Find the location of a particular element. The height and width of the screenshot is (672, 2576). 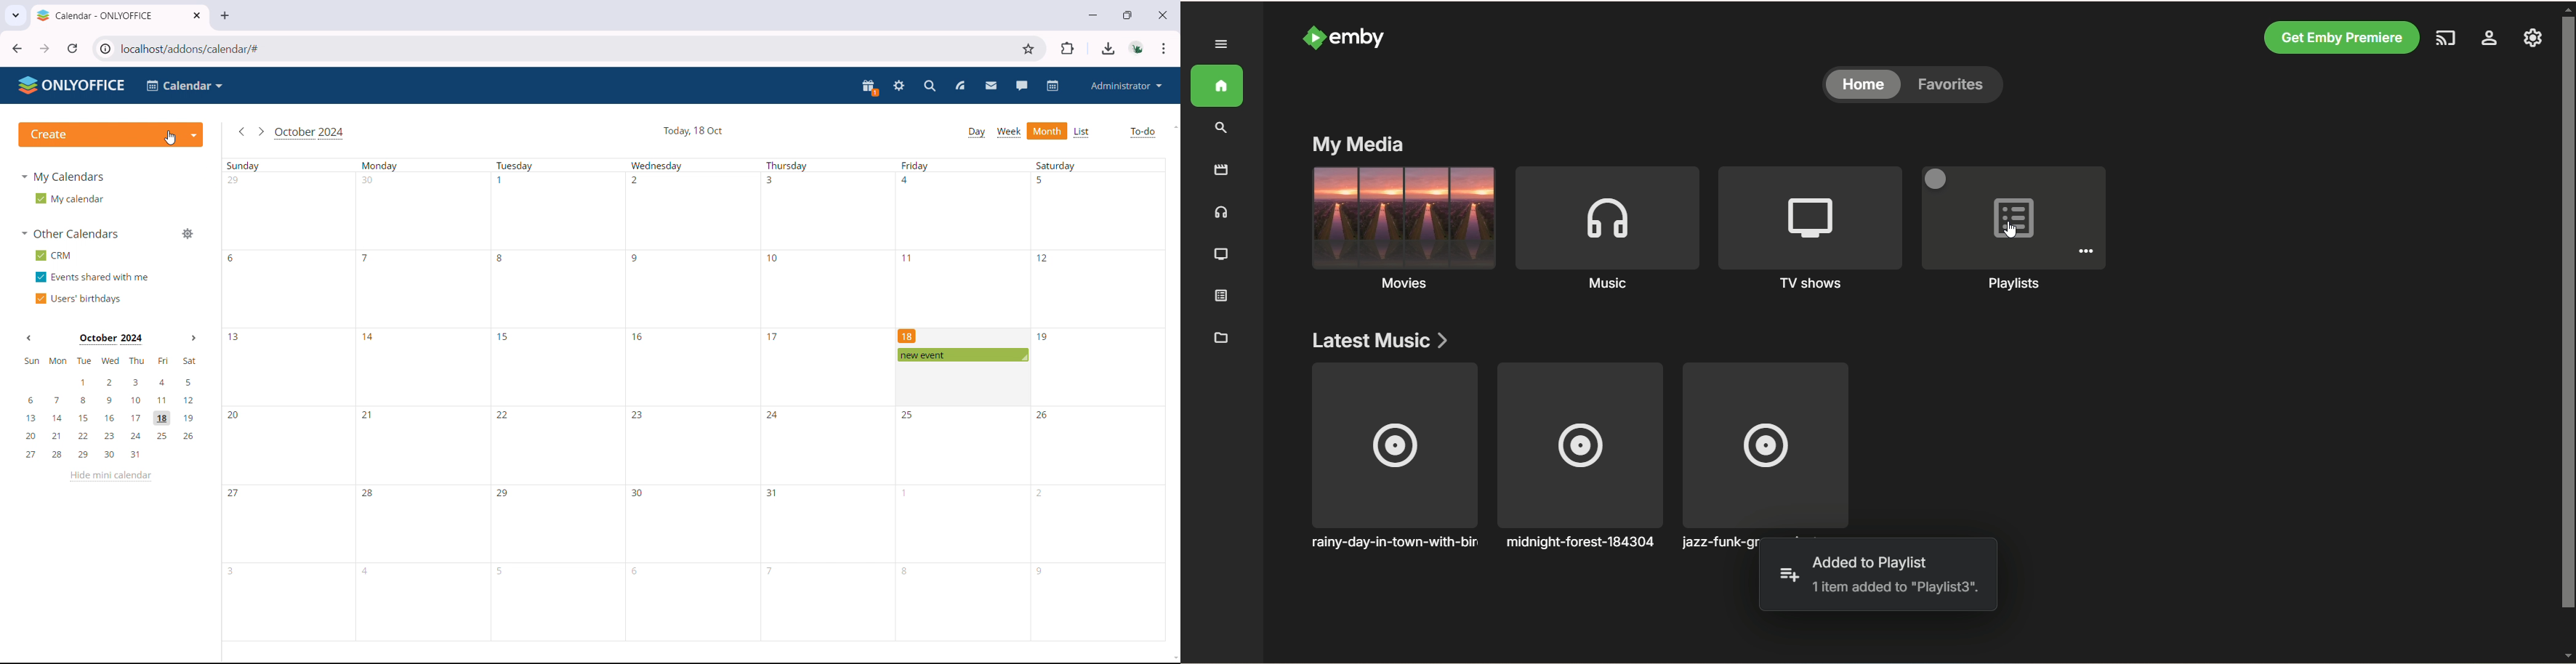

13 is located at coordinates (234, 338).